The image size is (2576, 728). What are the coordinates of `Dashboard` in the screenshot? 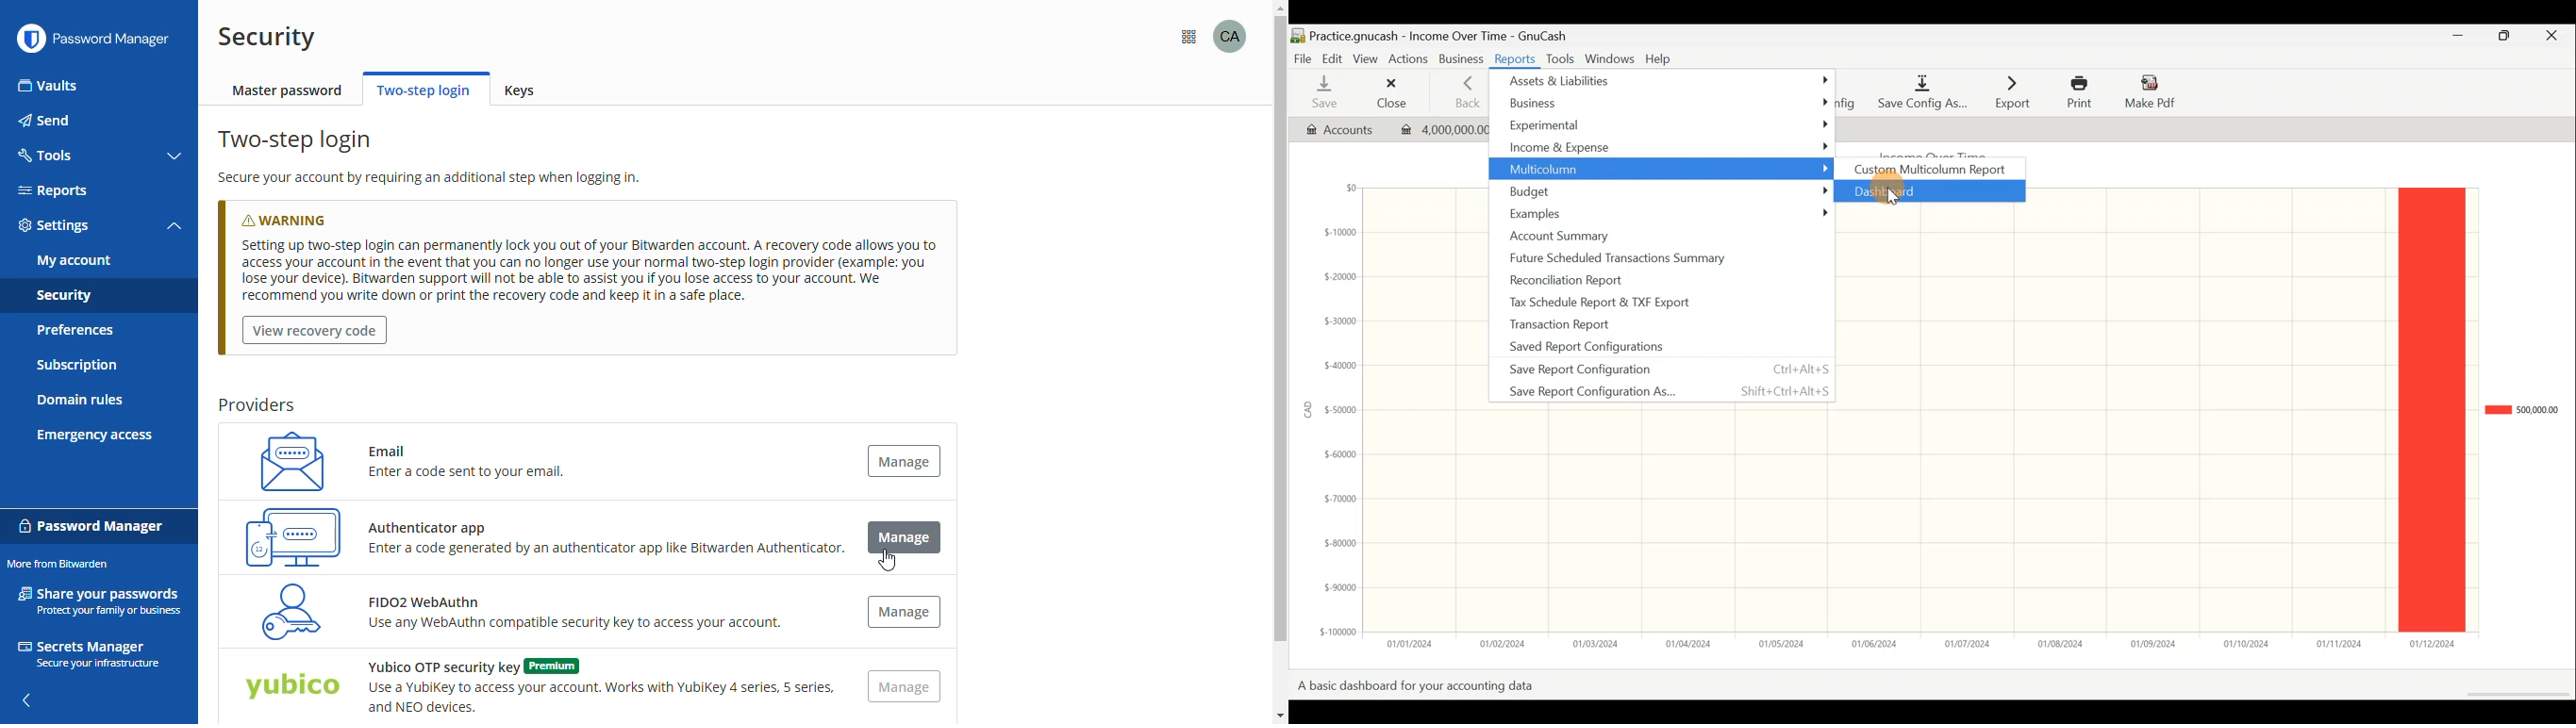 It's located at (1930, 192).